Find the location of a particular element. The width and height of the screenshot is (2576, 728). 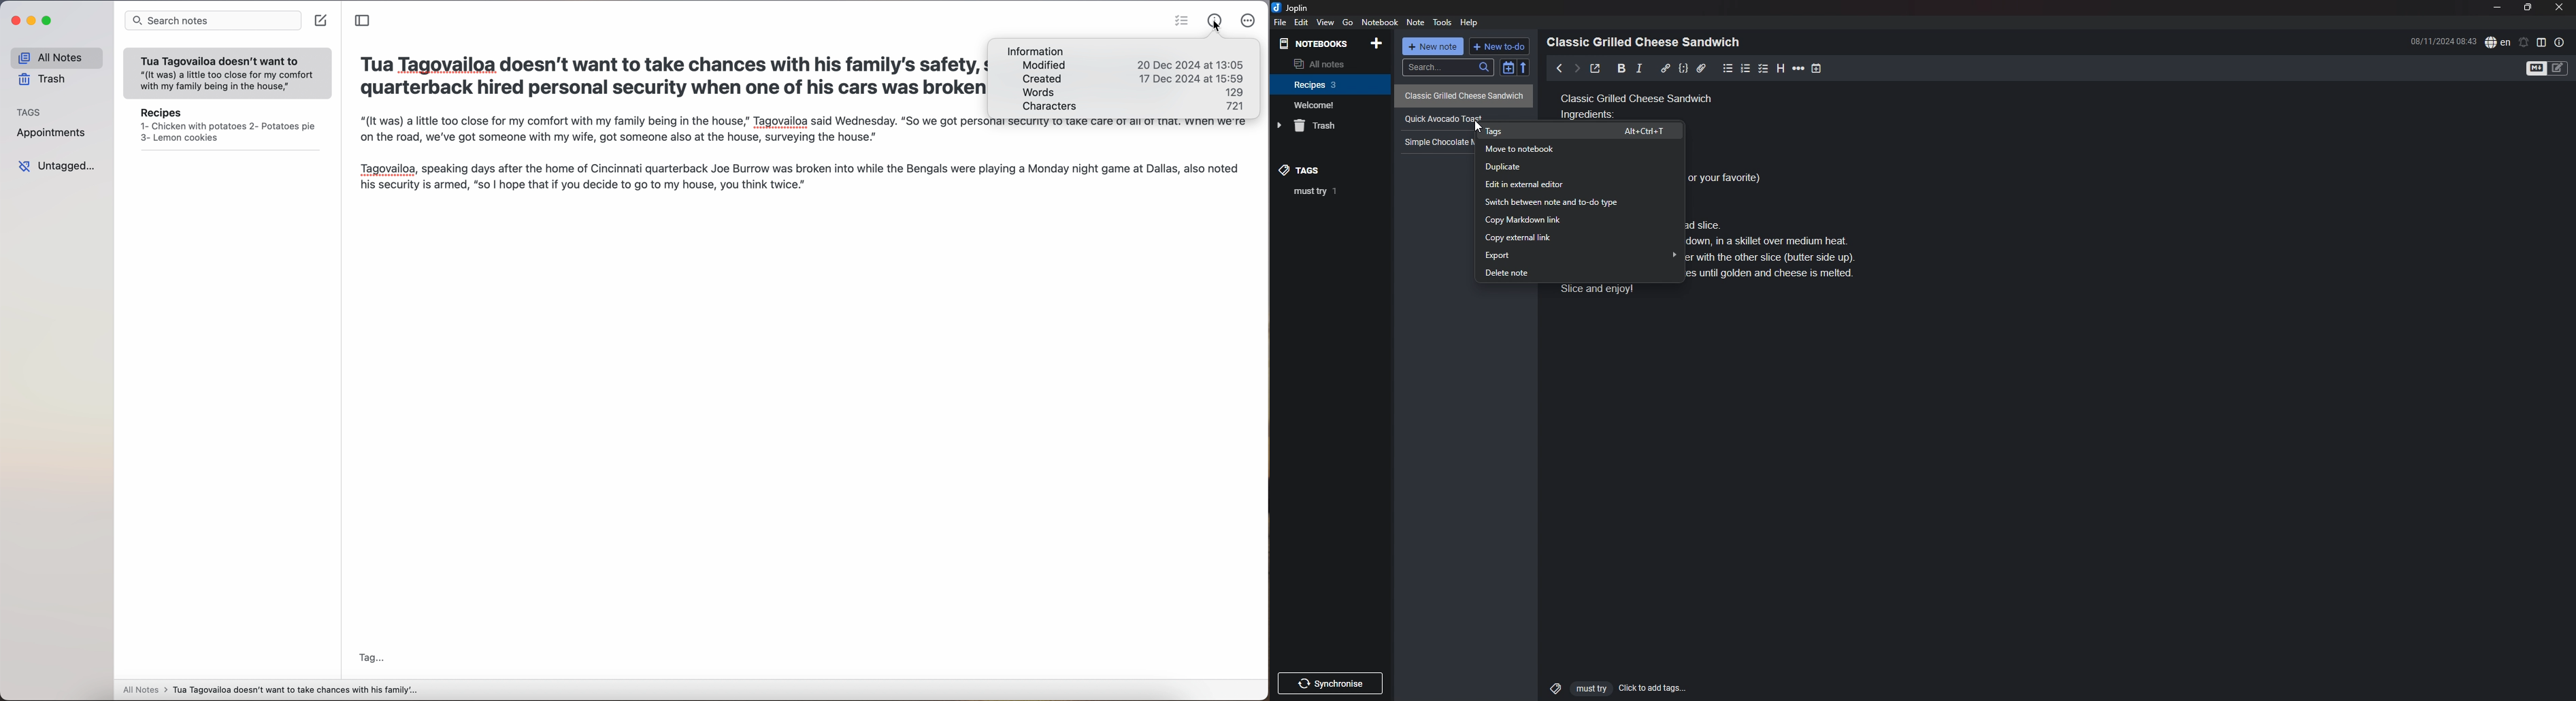

notebooks is located at coordinates (1315, 44).